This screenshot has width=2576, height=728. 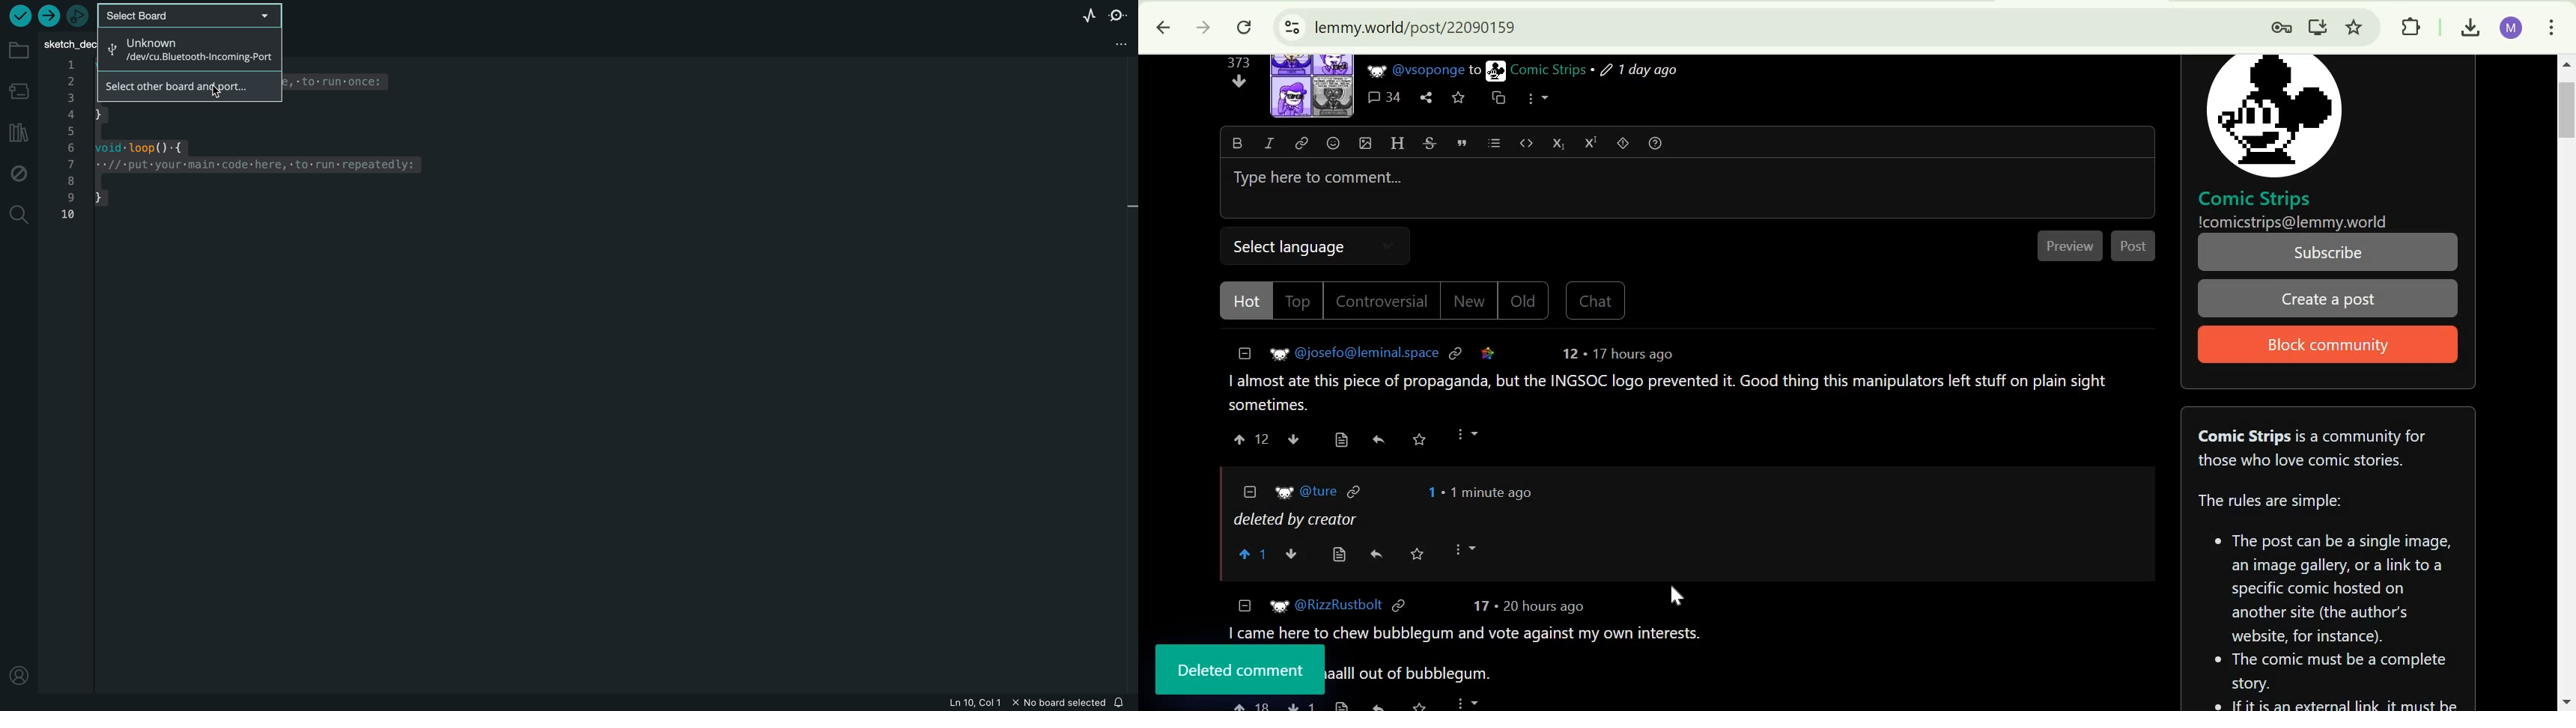 I want to click on Hot, so click(x=1249, y=301).